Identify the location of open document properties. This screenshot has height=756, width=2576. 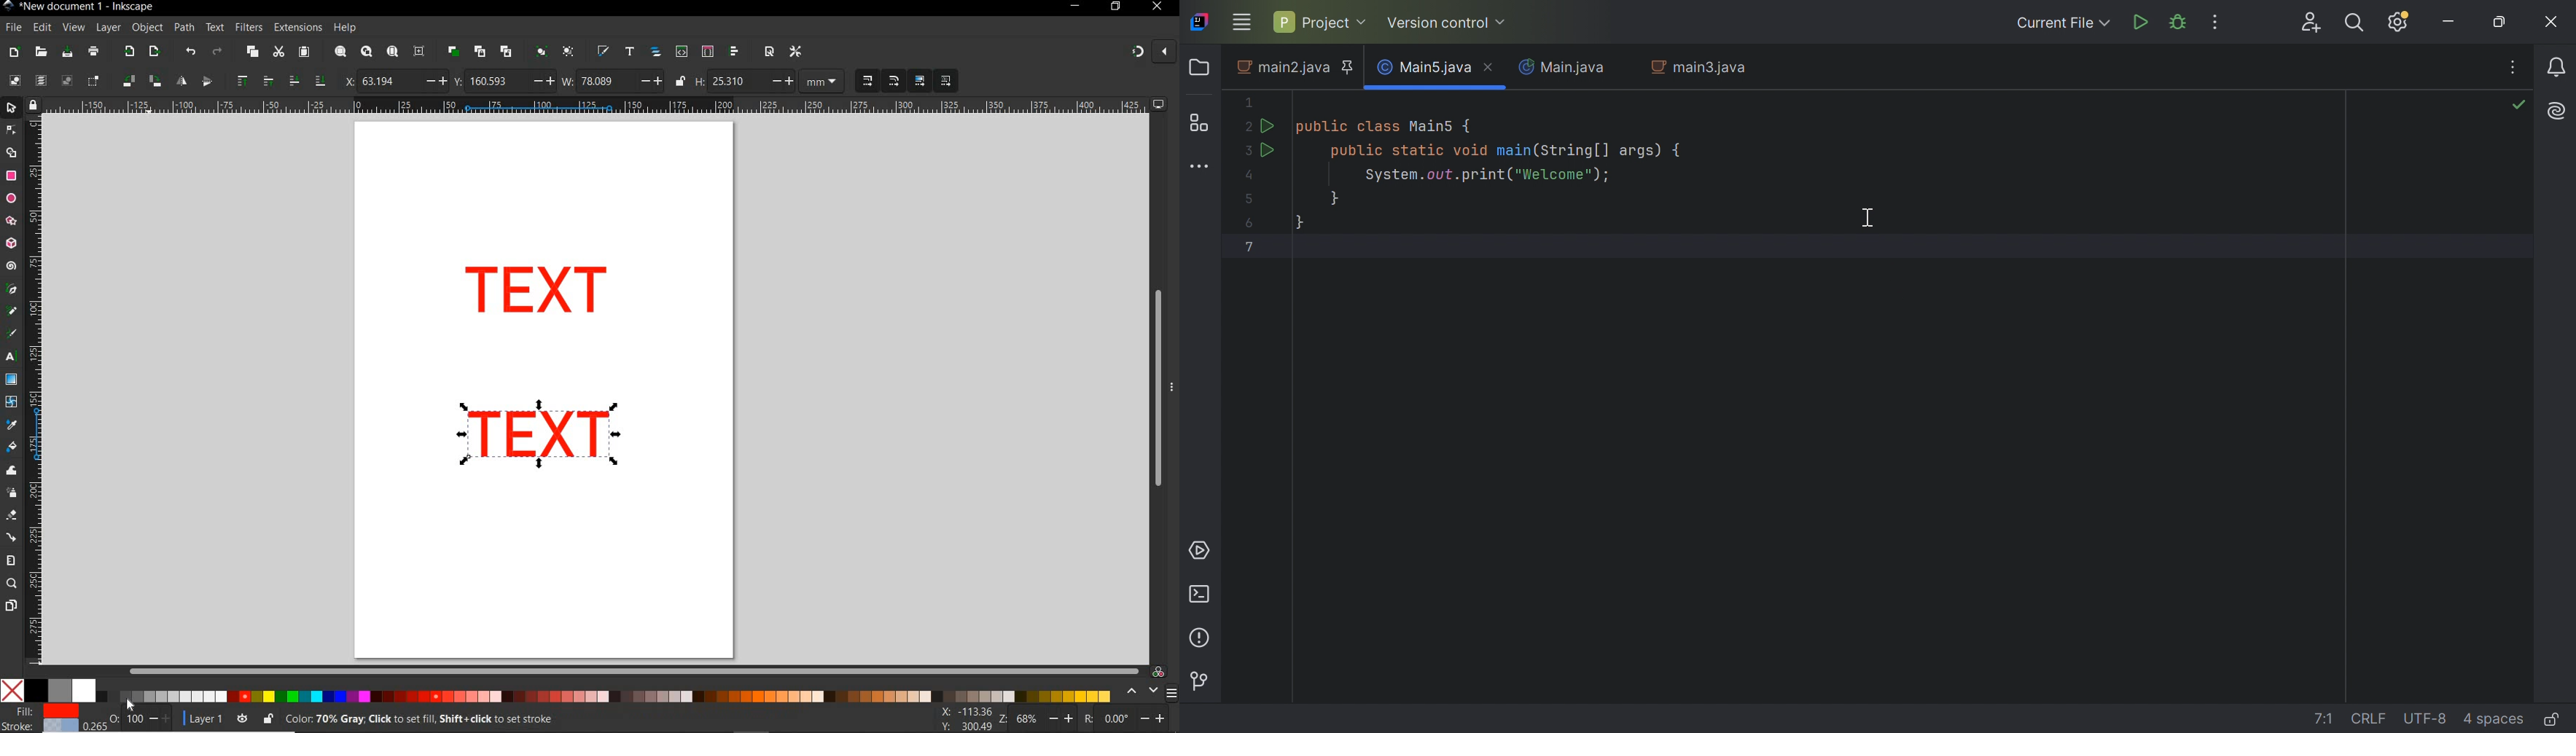
(769, 51).